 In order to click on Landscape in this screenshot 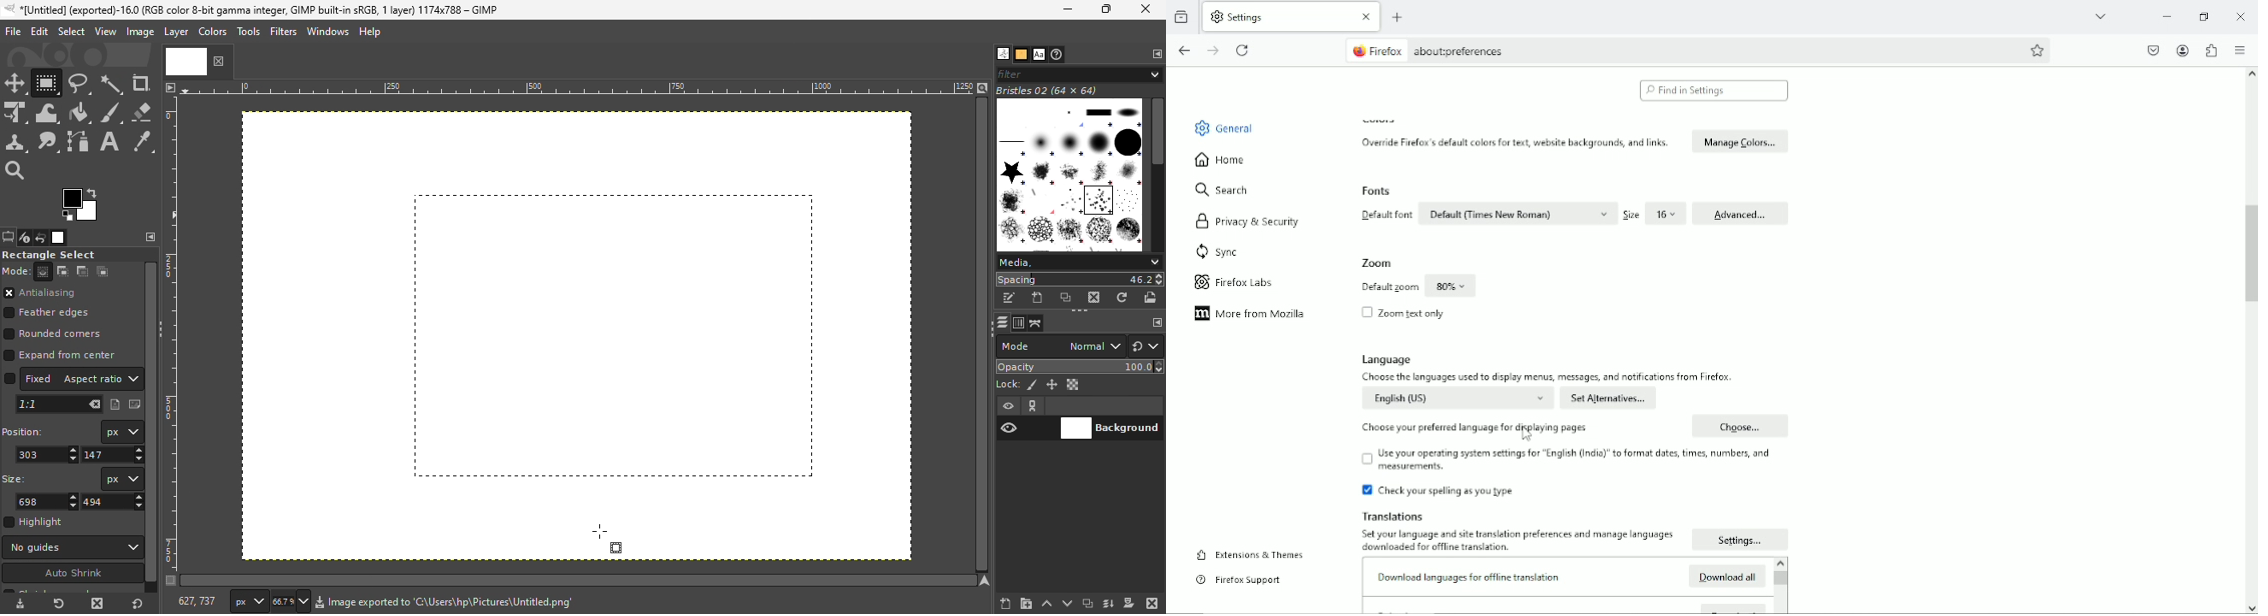, I will do `click(133, 404)`.